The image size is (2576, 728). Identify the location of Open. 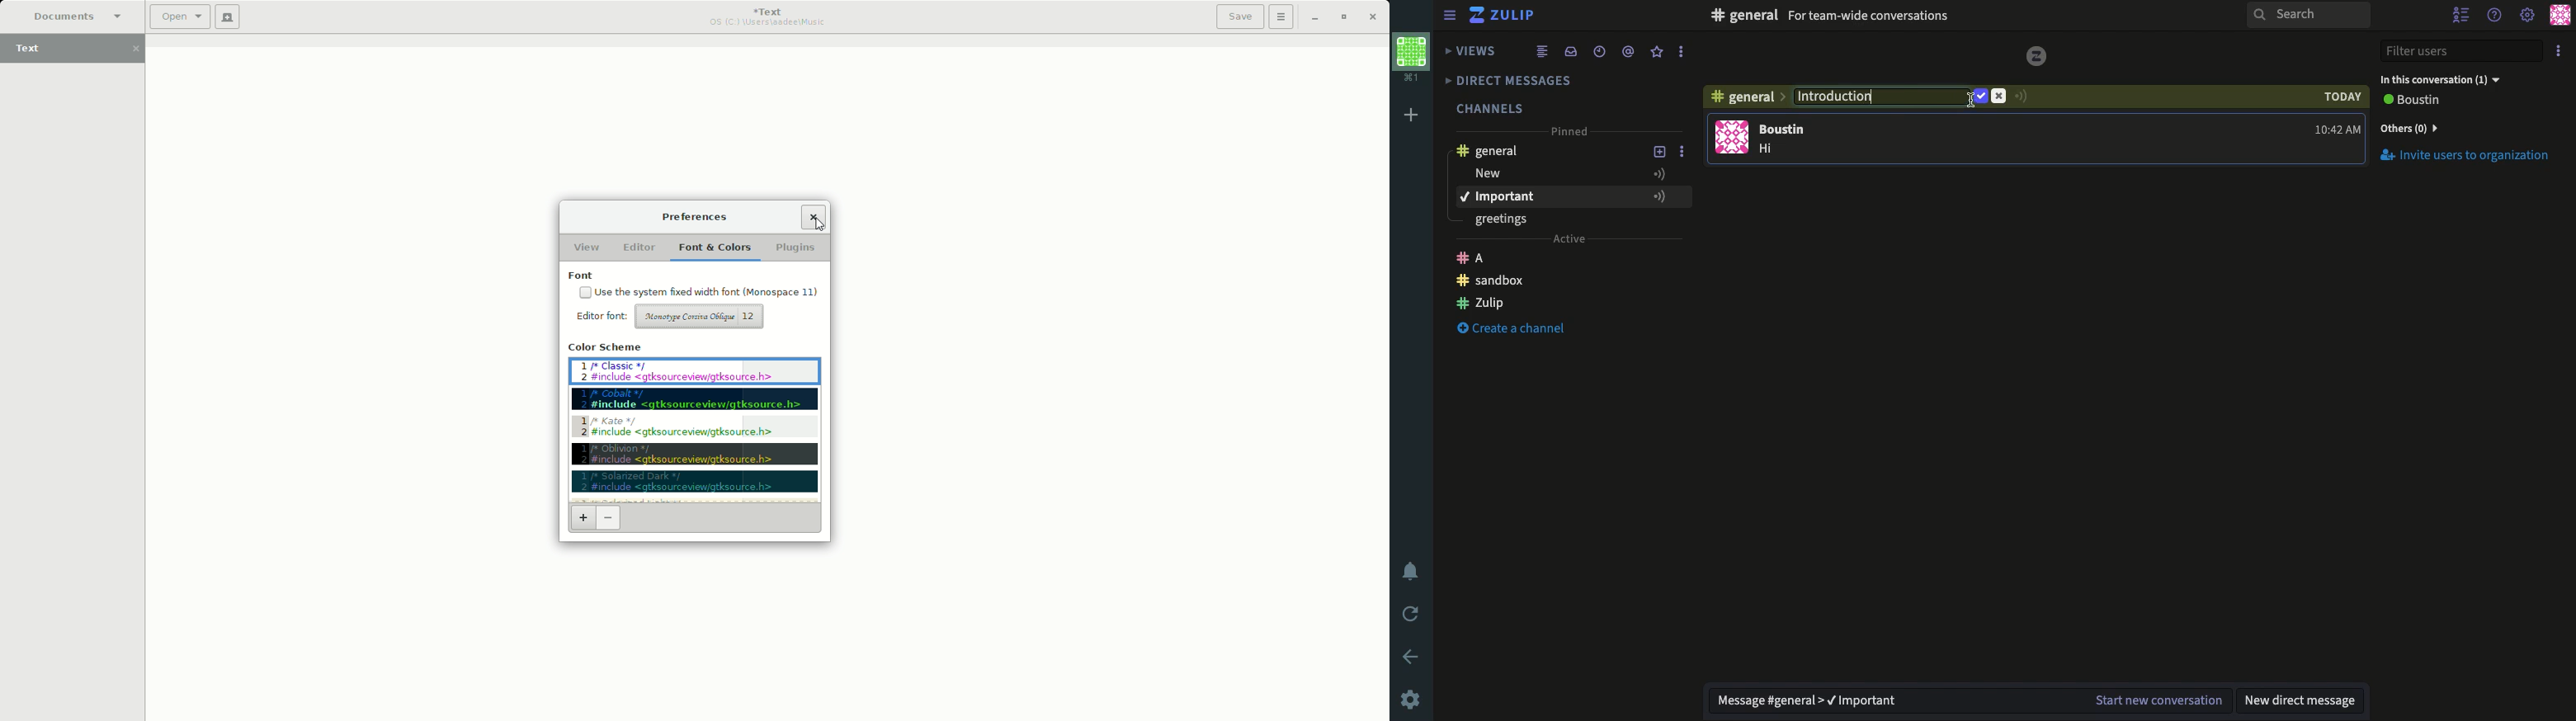
(180, 17).